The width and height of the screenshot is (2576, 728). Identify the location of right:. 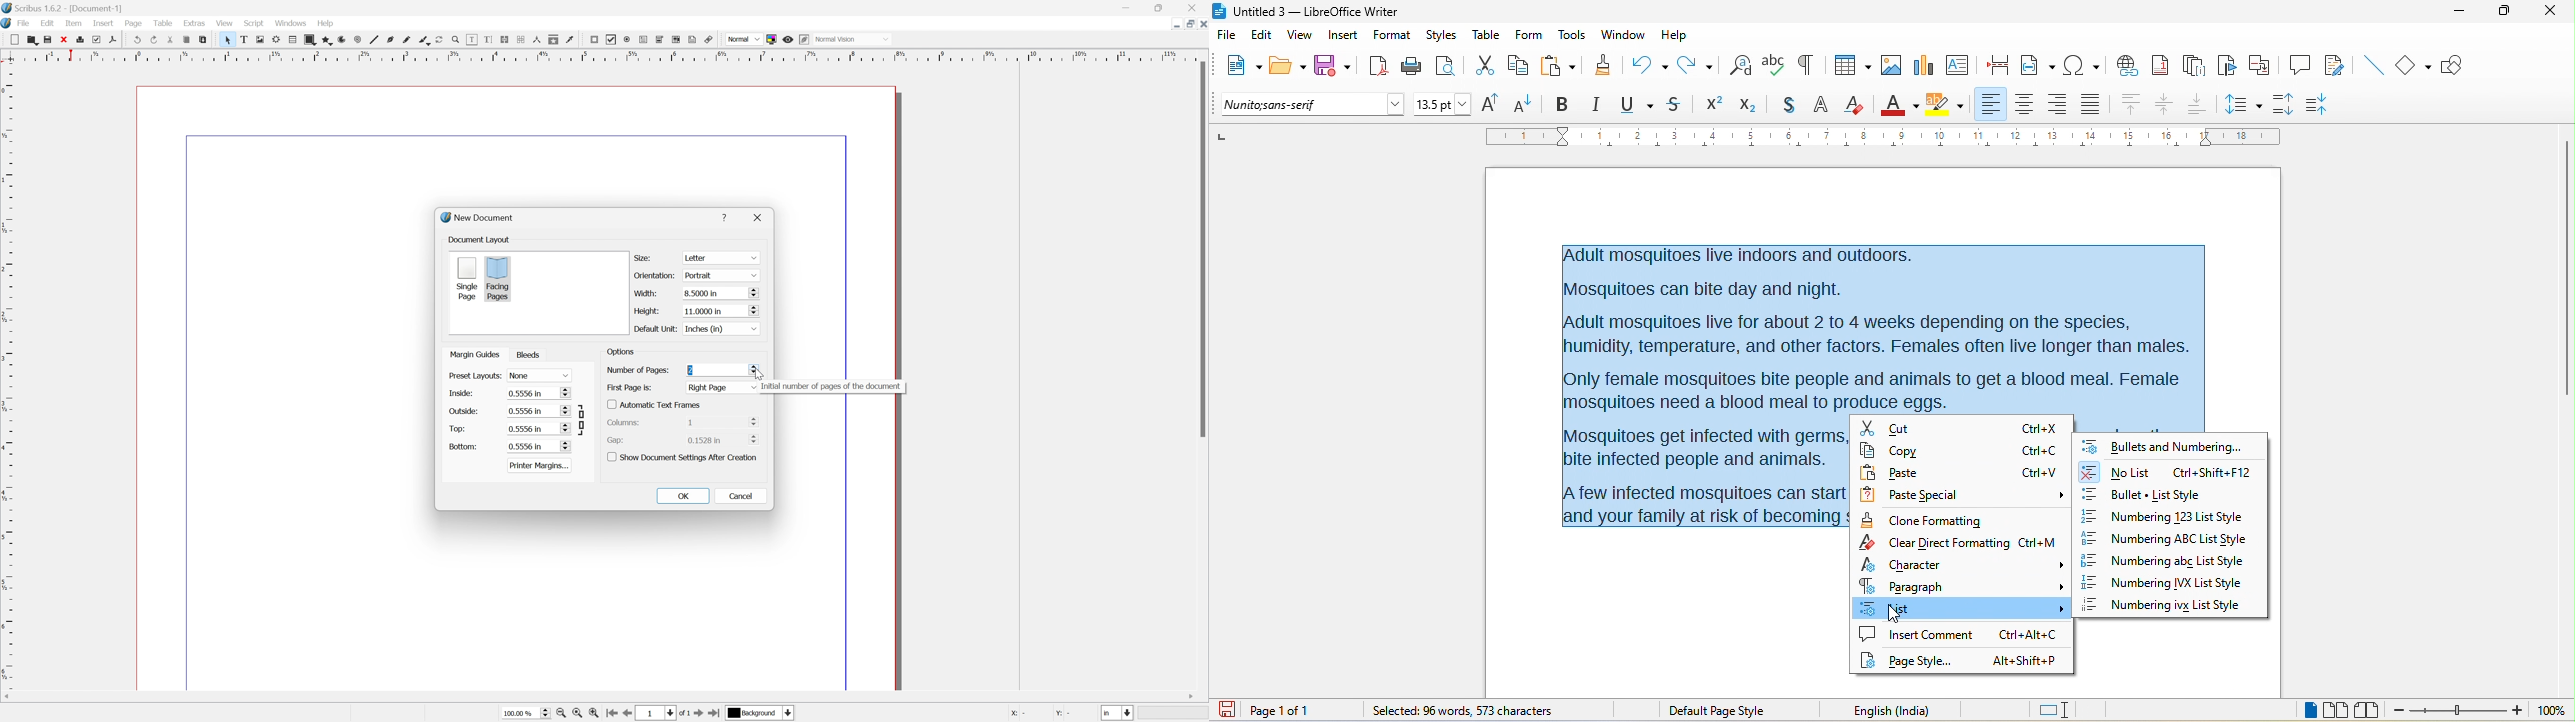
(461, 410).